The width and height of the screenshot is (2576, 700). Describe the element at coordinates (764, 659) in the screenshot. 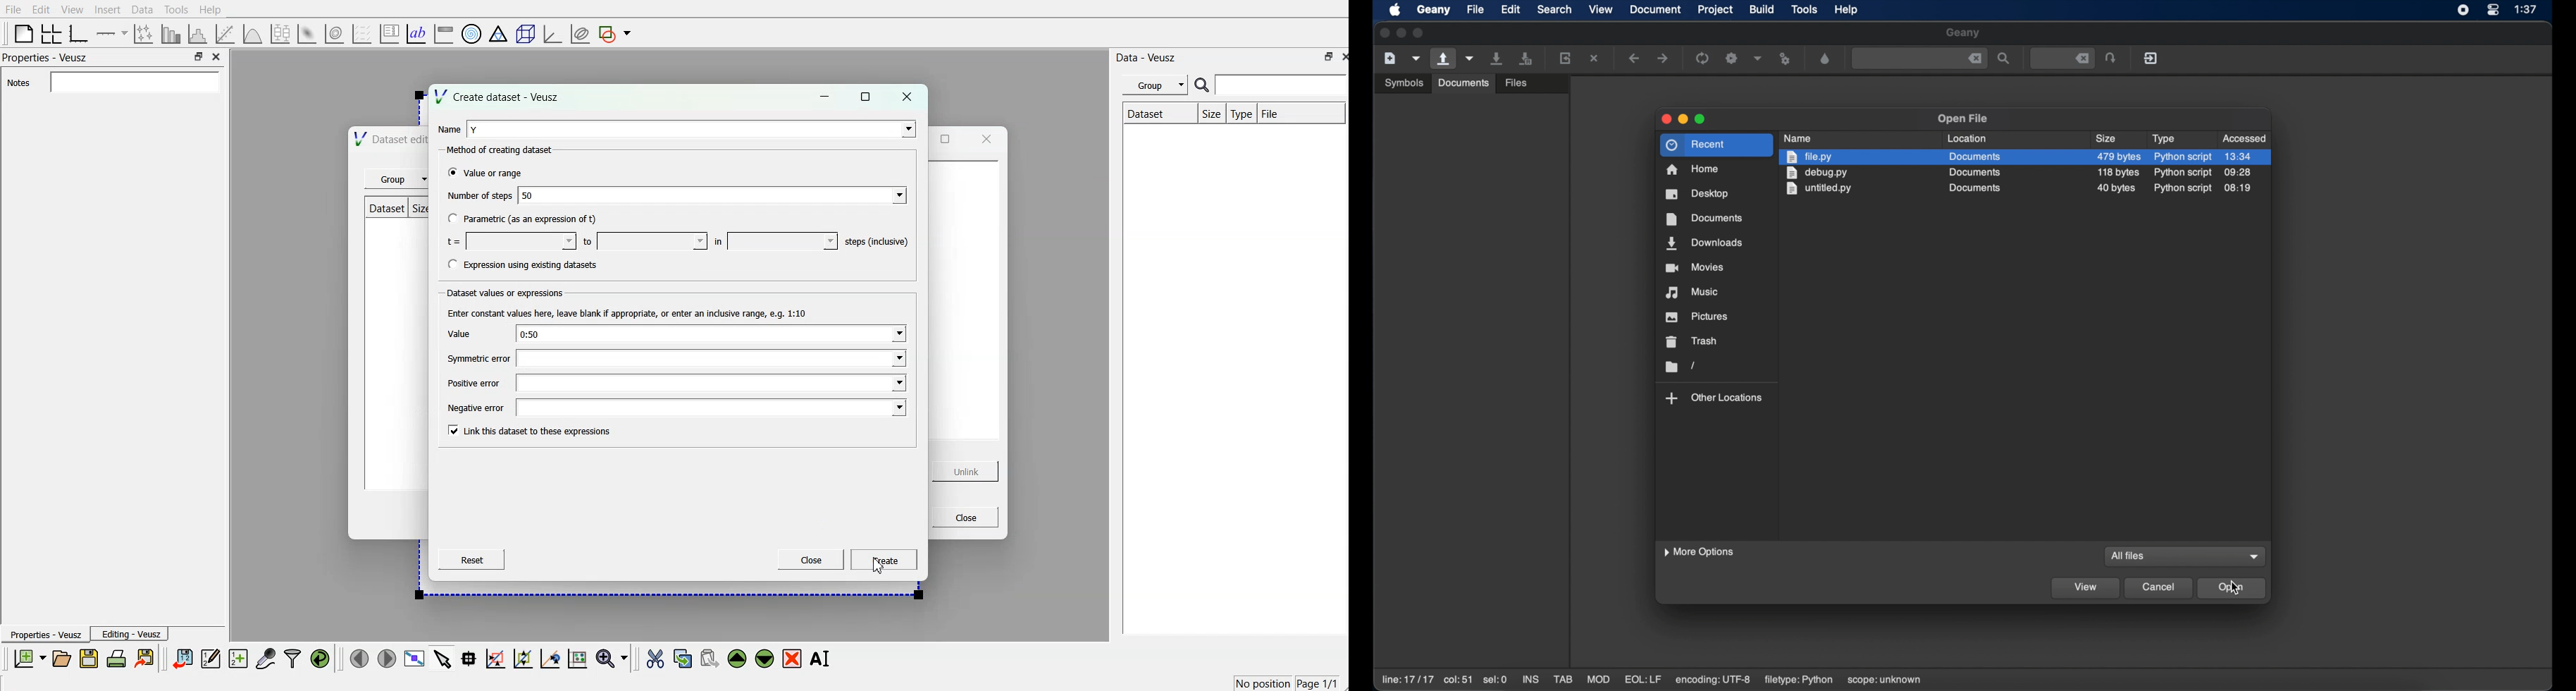

I see `move the selected widgets down` at that location.